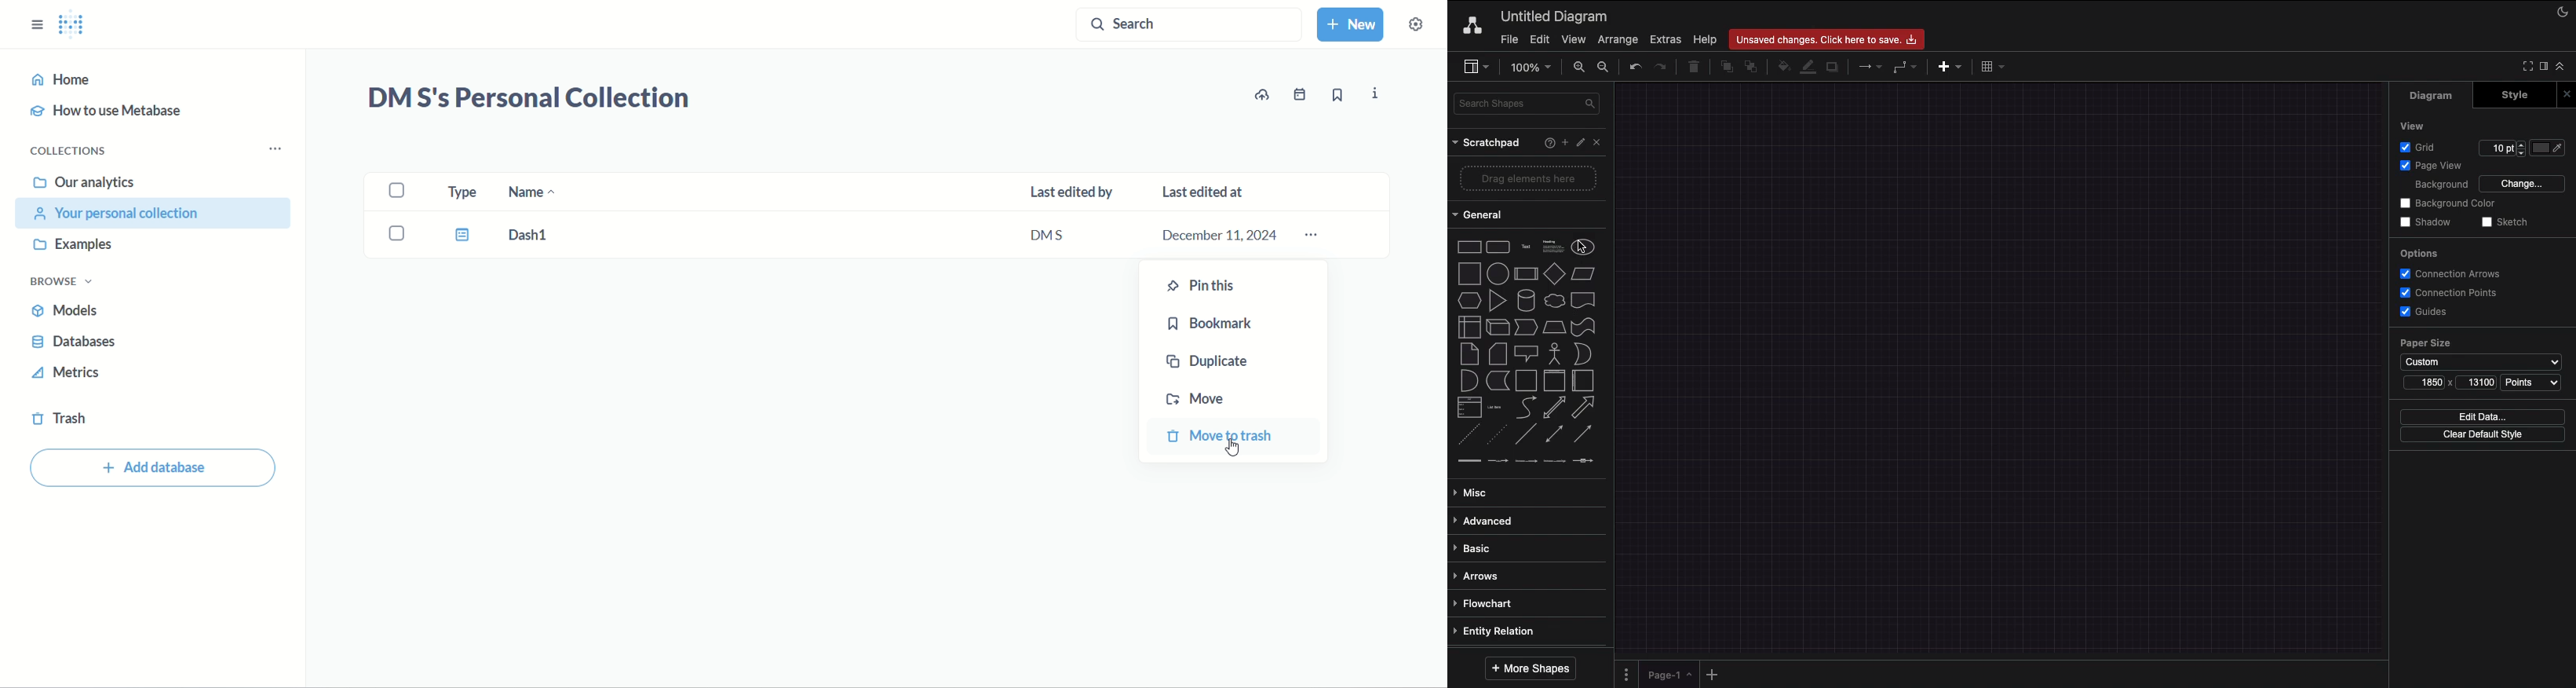 This screenshot has height=700, width=2576. I want to click on Document, so click(1584, 300).